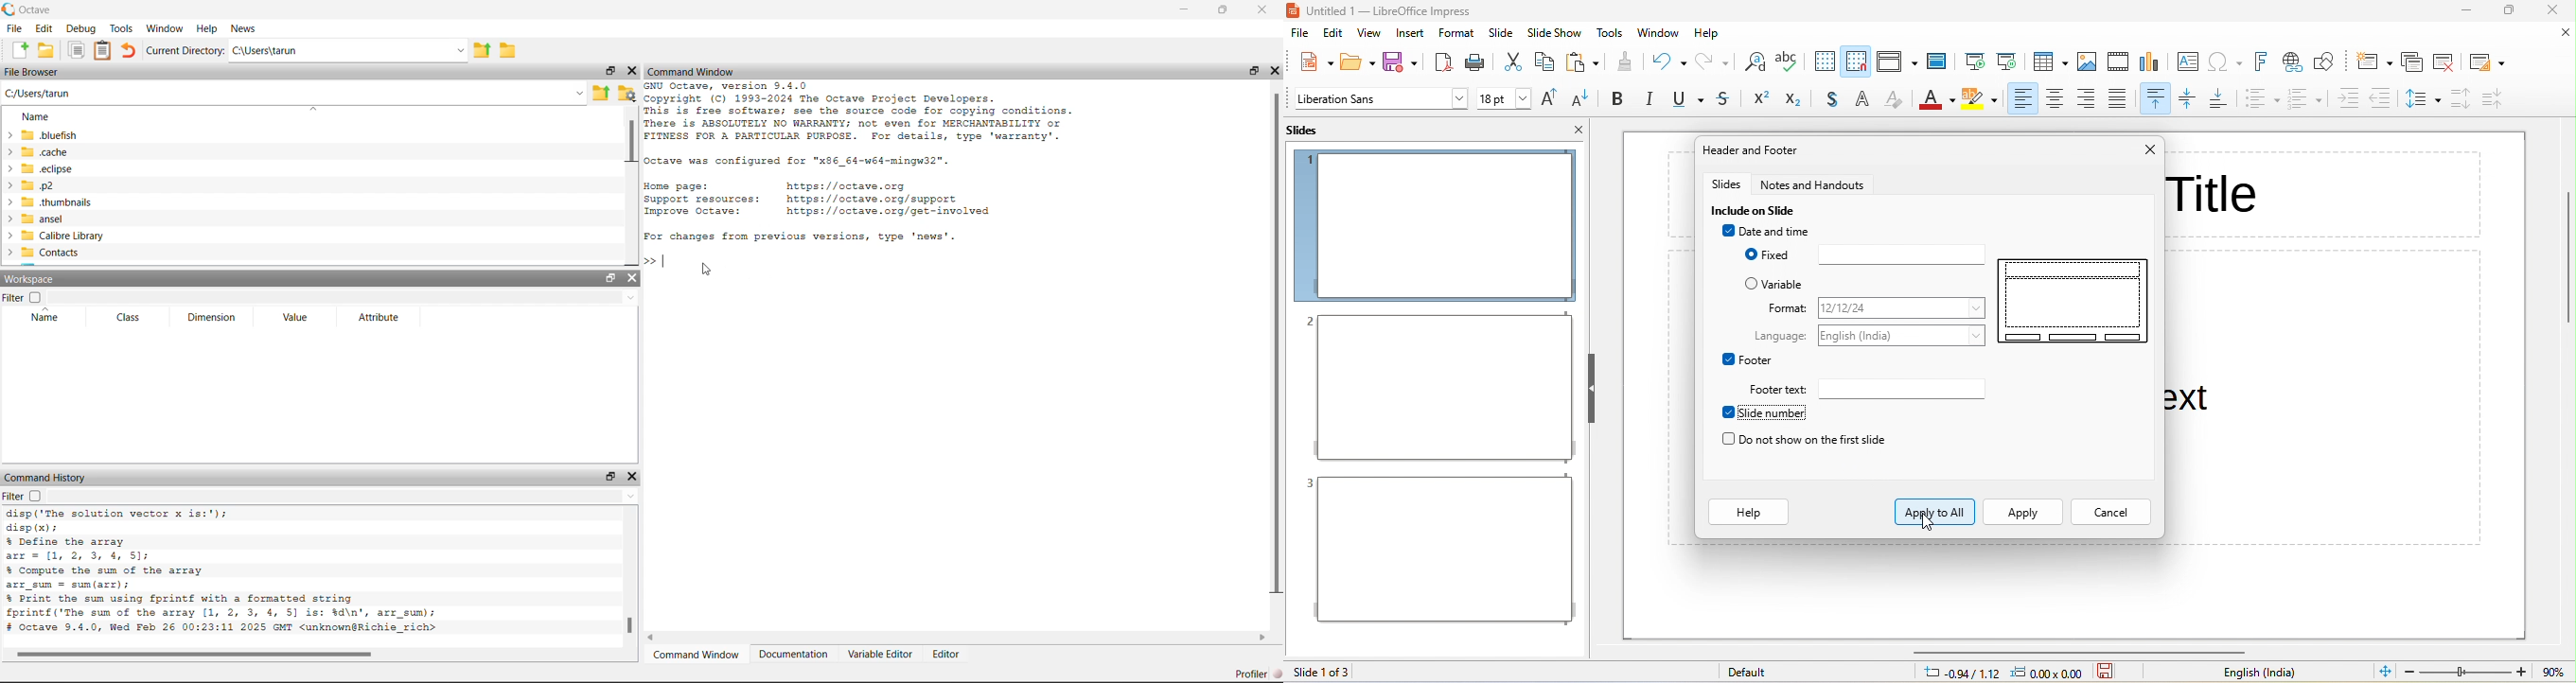  I want to click on increase indent, so click(2348, 99).